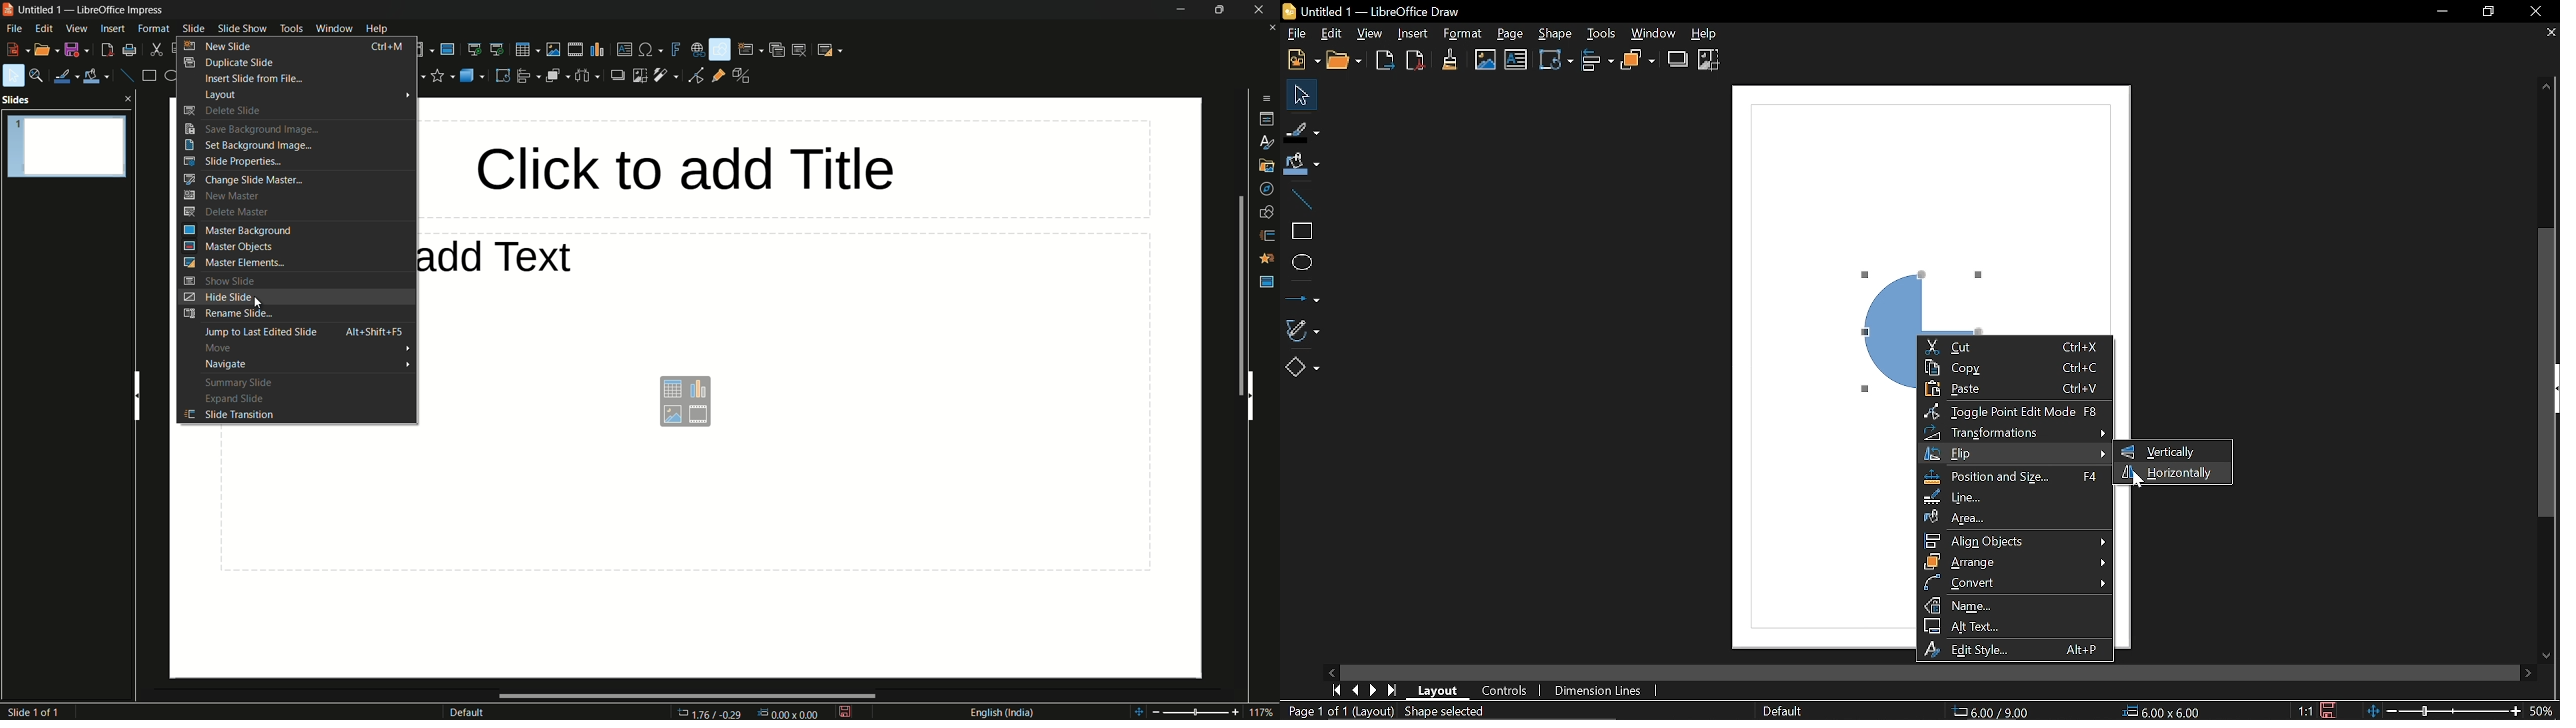  What do you see at coordinates (17, 50) in the screenshot?
I see `new file` at bounding box center [17, 50].